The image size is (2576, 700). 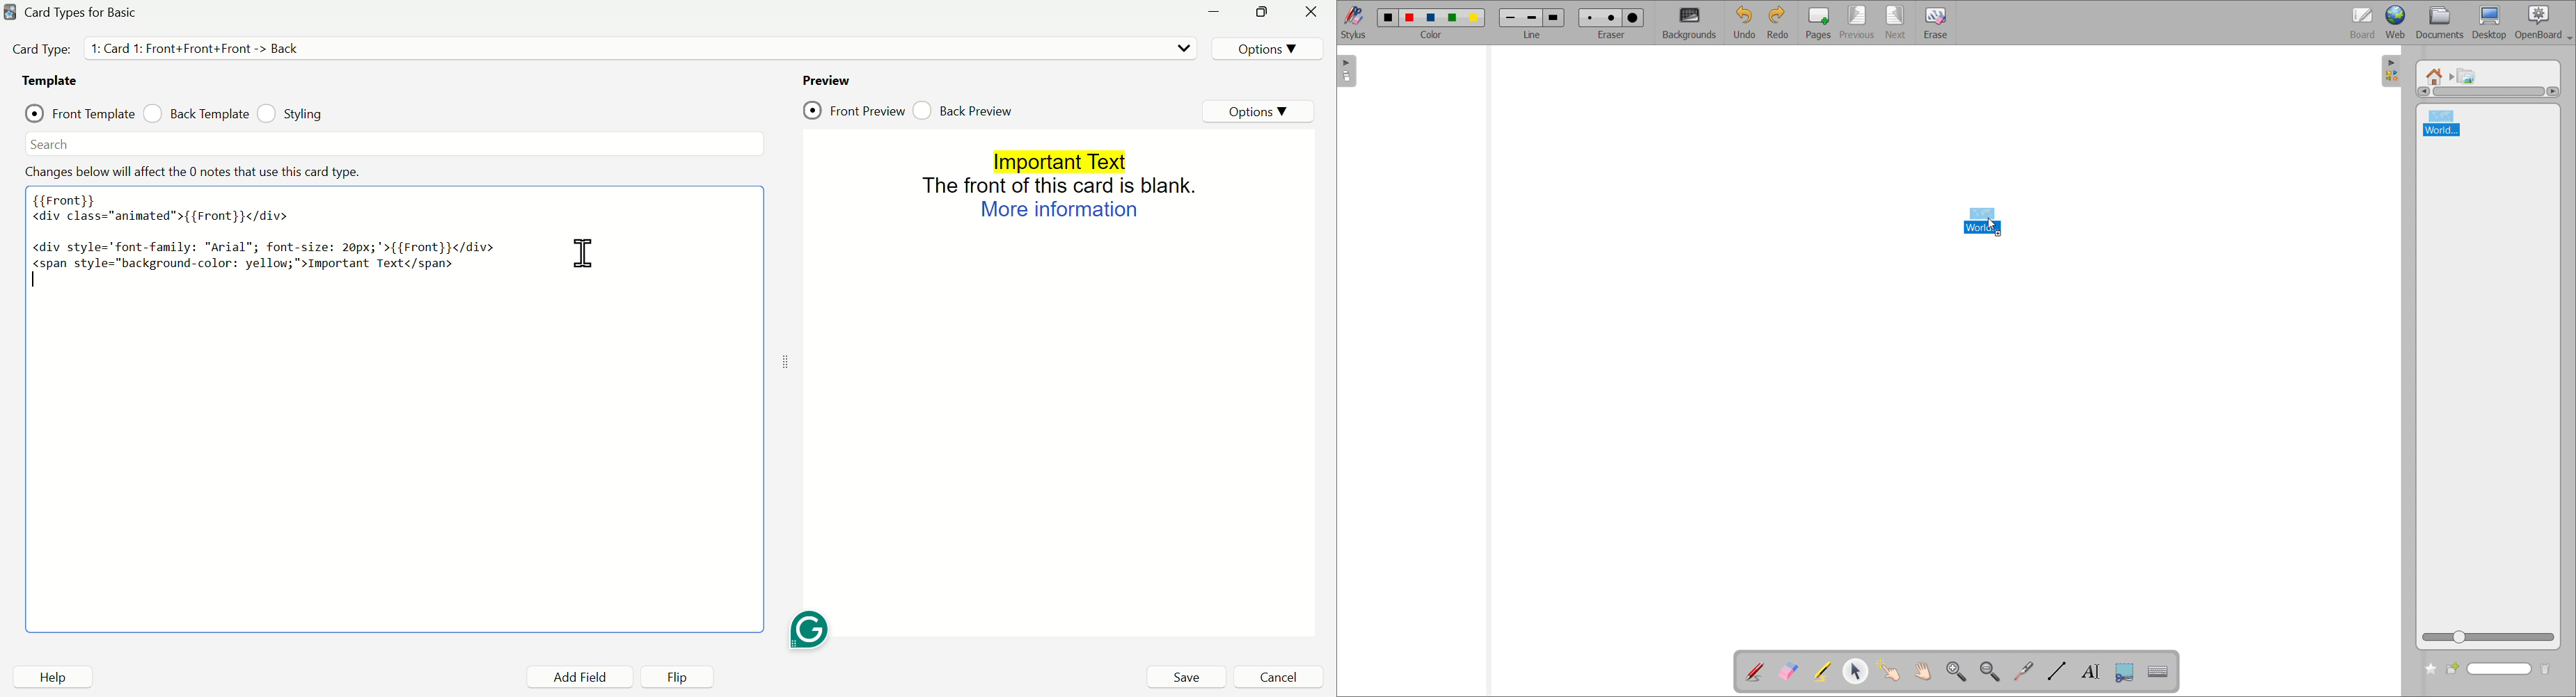 I want to click on zoom view slider, so click(x=2489, y=637).